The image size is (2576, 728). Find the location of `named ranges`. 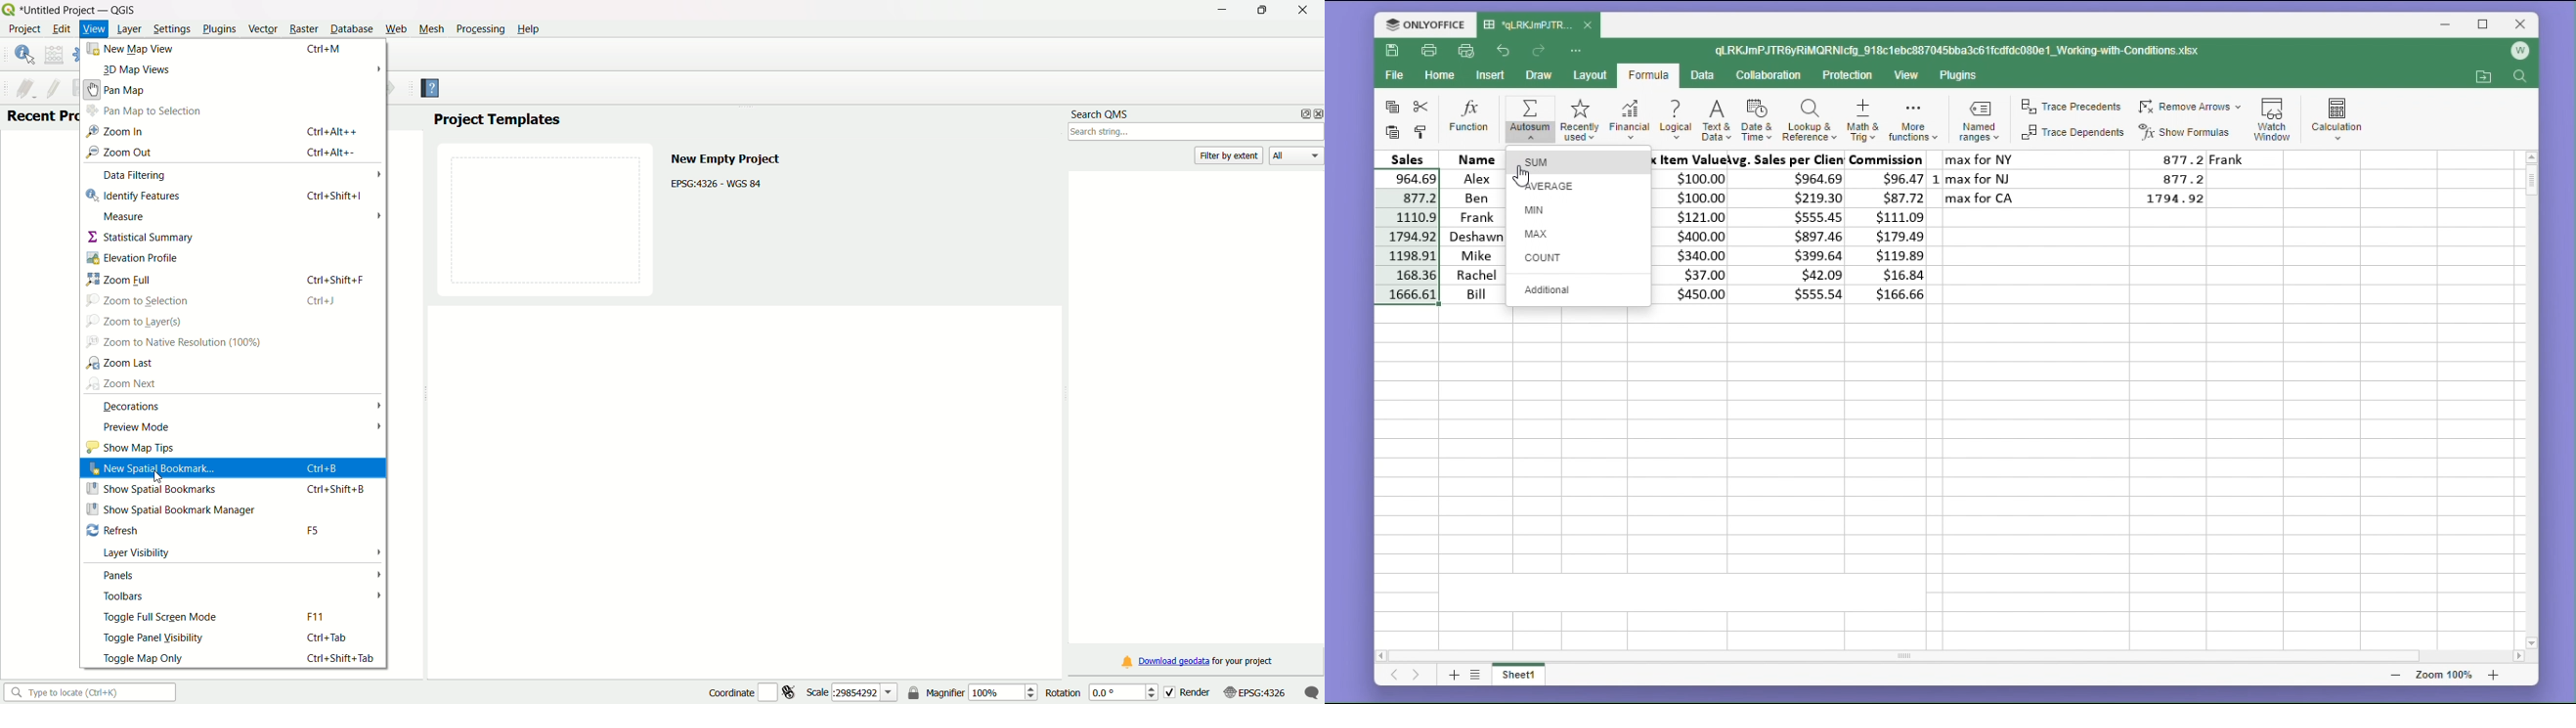

named ranges is located at coordinates (1977, 123).